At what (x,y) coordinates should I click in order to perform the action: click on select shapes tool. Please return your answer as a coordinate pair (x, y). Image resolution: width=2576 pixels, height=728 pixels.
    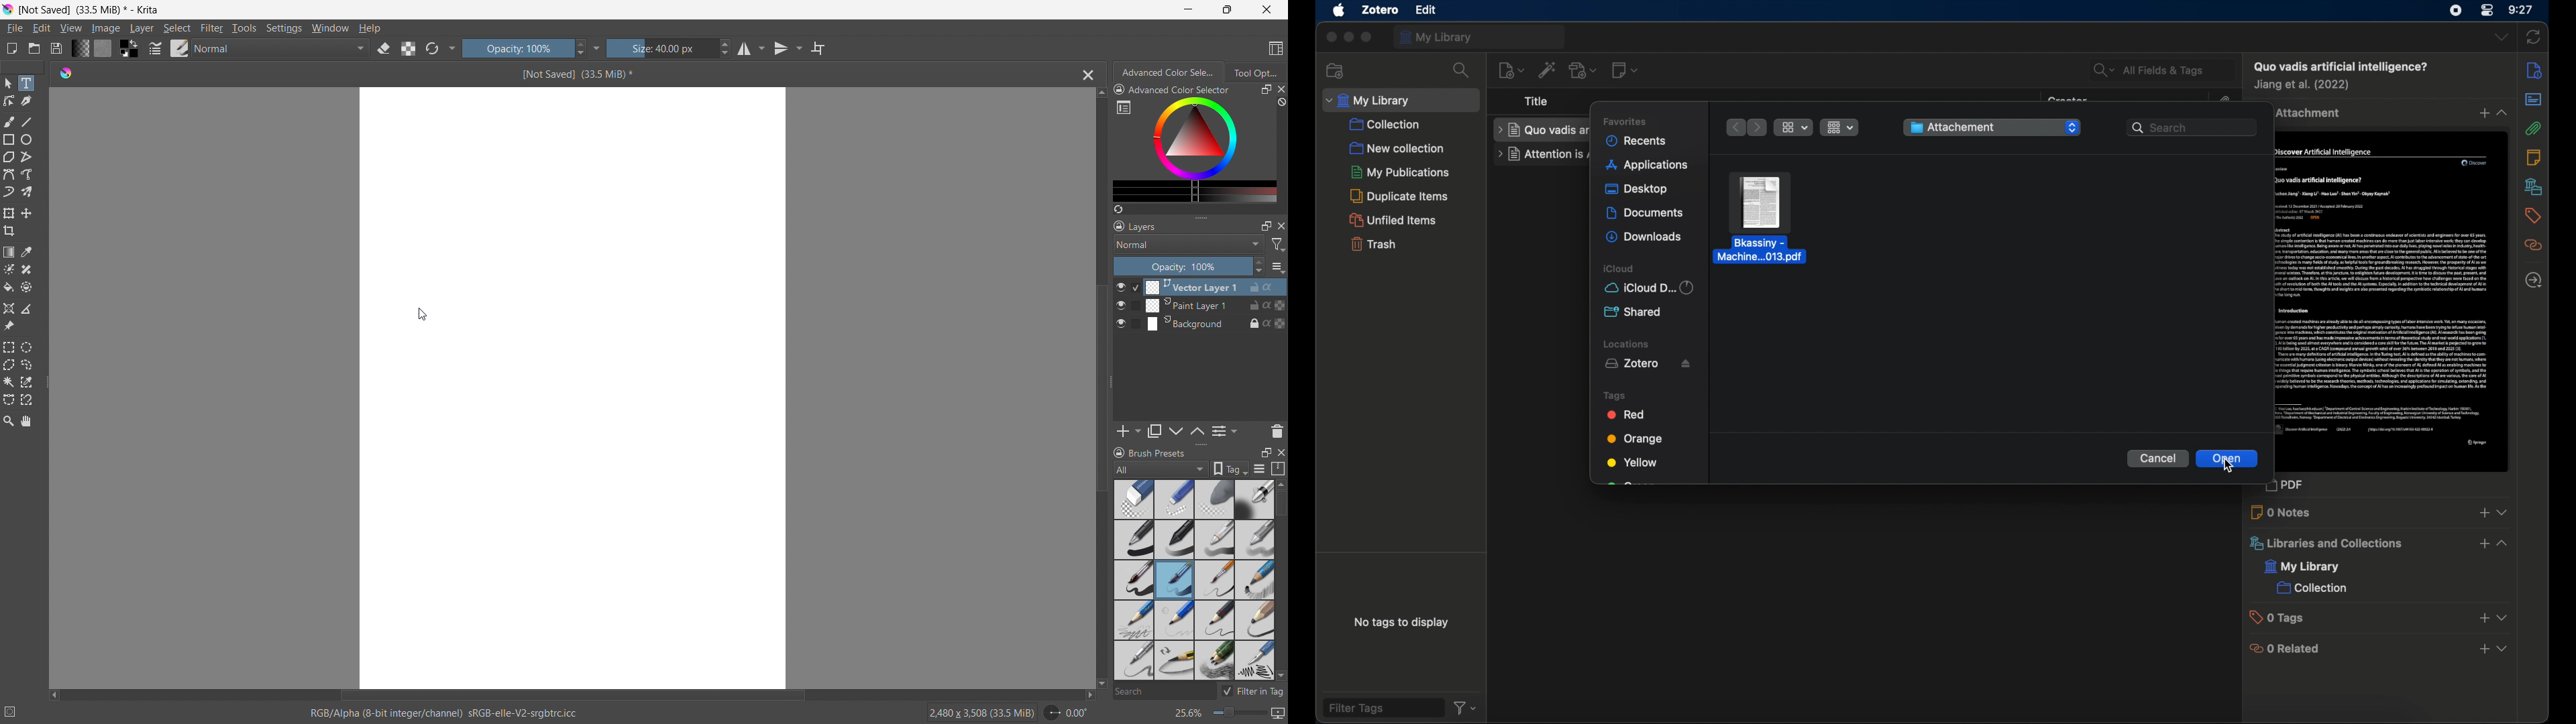
    Looking at the image, I should click on (7, 83).